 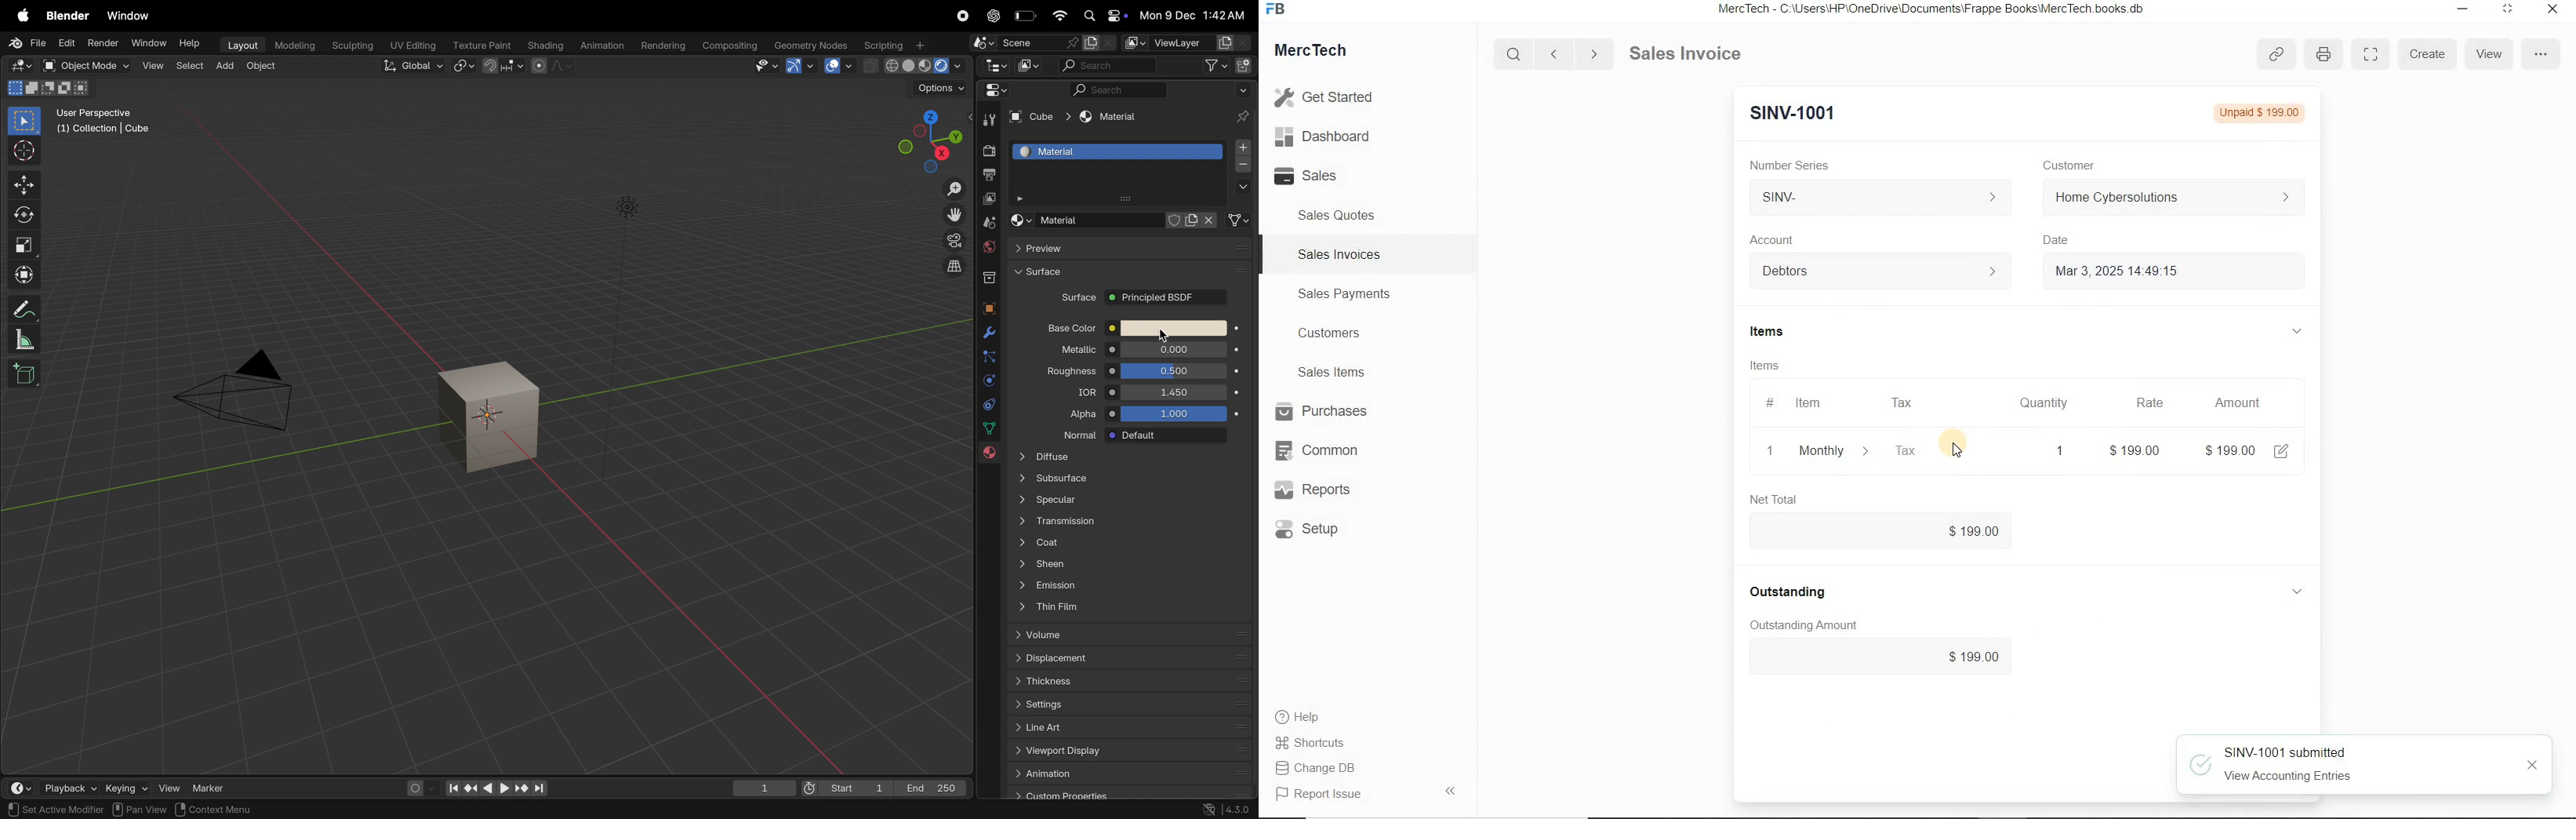 I want to click on $199.00, so click(x=1878, y=529).